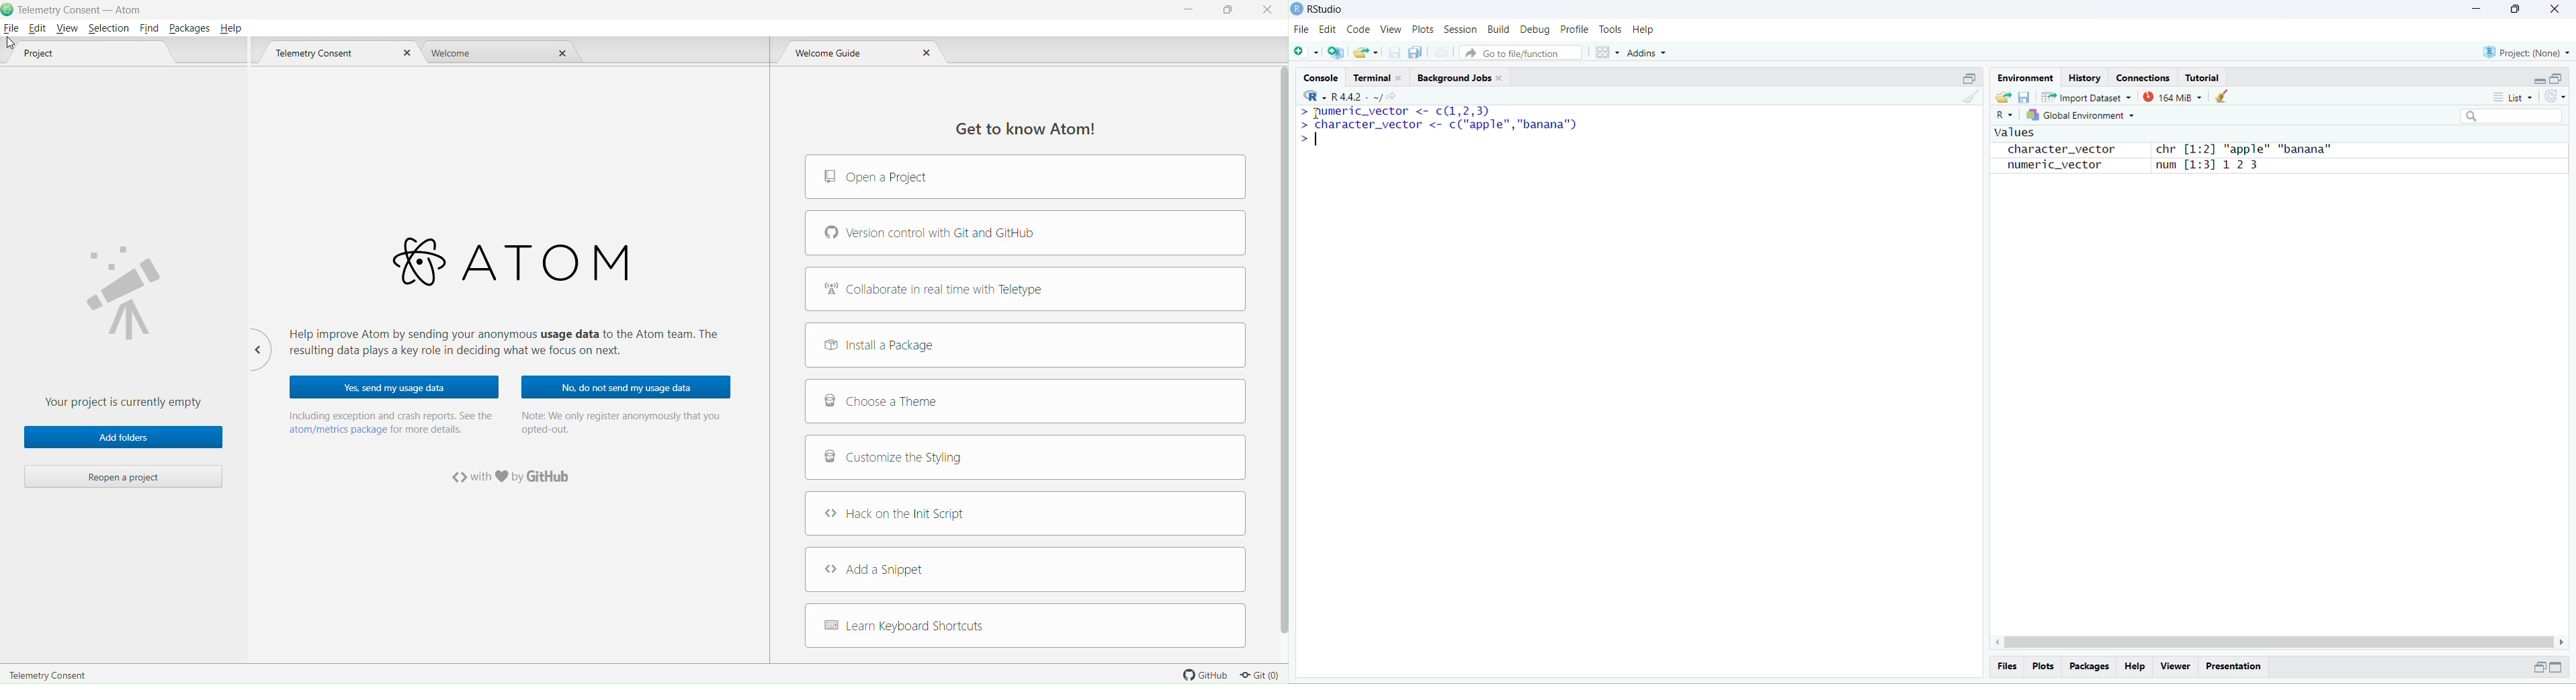 This screenshot has height=700, width=2576. I want to click on scrollbar, so click(2280, 642).